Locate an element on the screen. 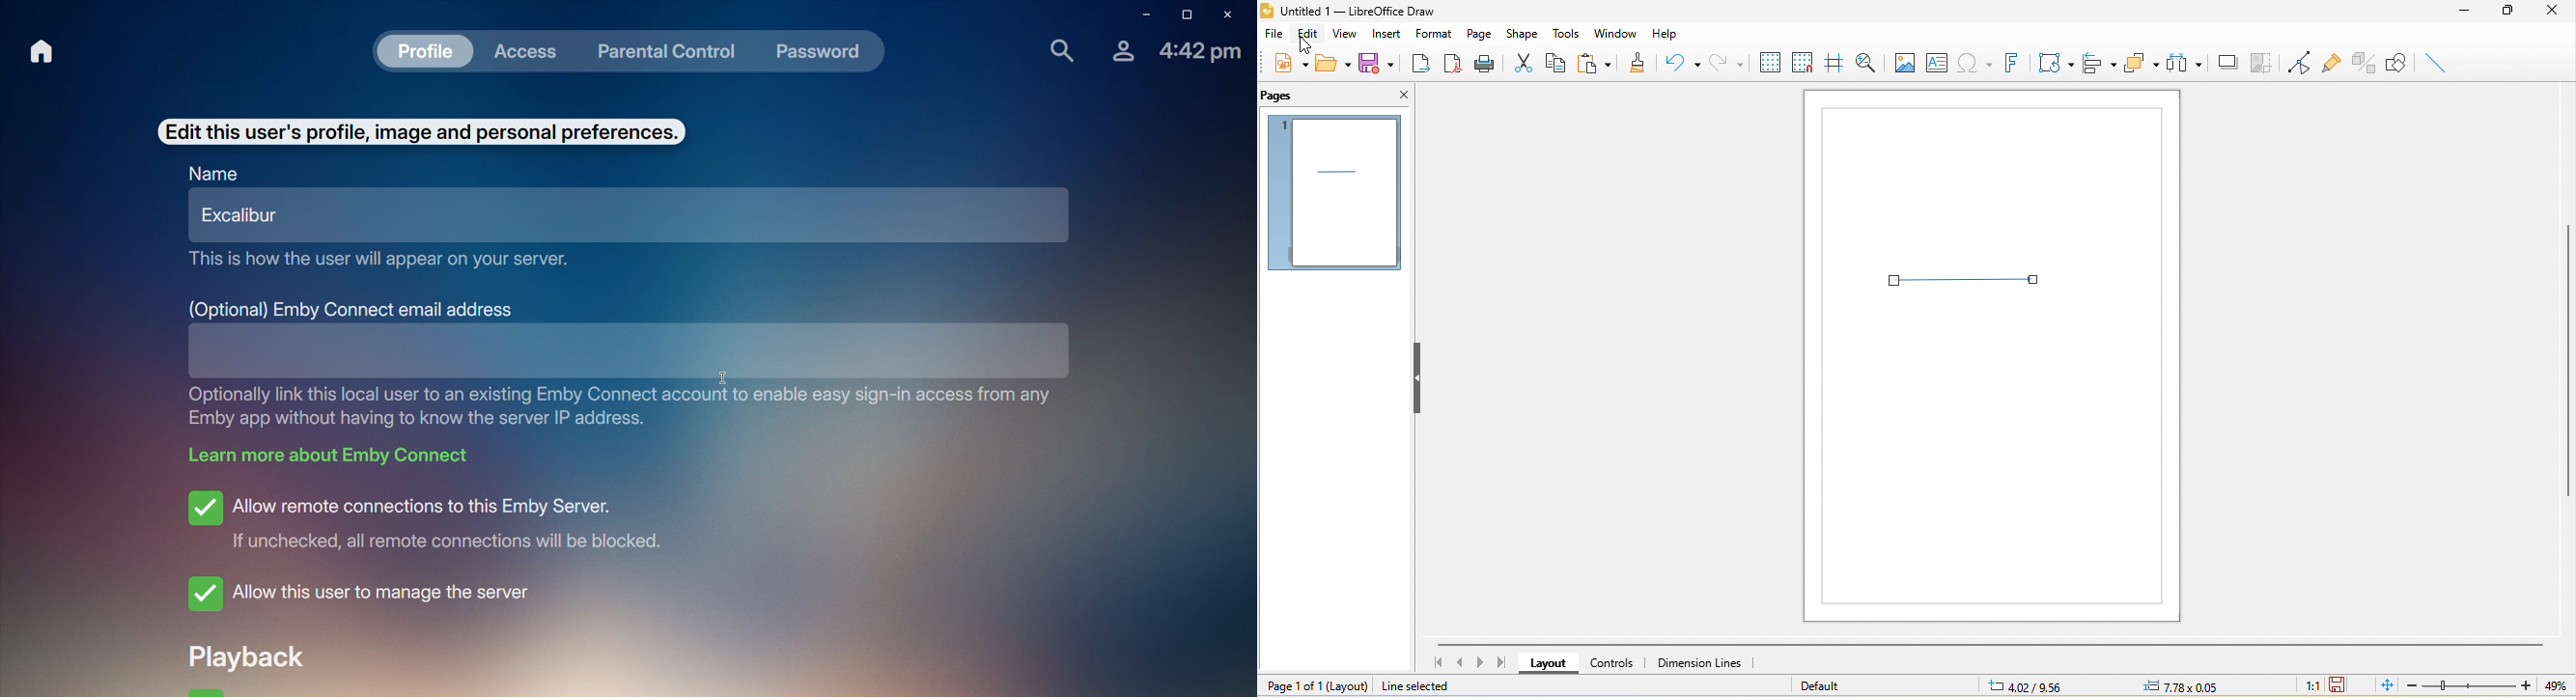  shape is located at coordinates (1526, 33).